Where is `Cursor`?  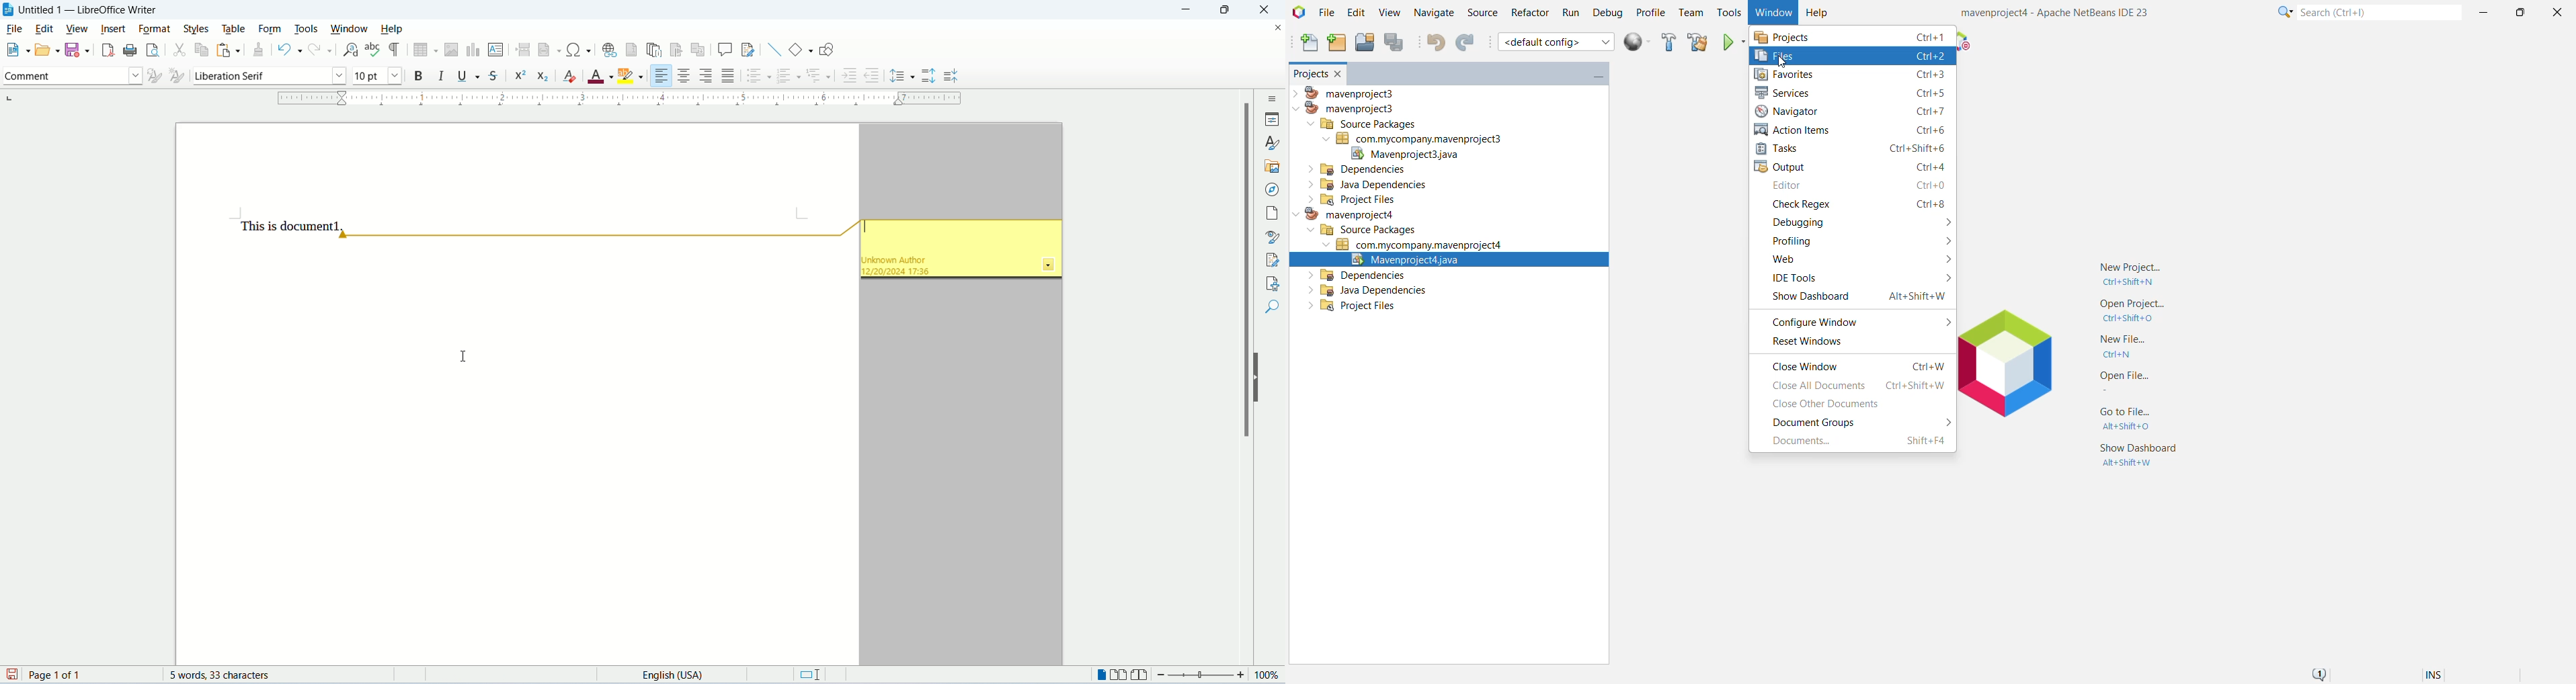 Cursor is located at coordinates (1782, 63).